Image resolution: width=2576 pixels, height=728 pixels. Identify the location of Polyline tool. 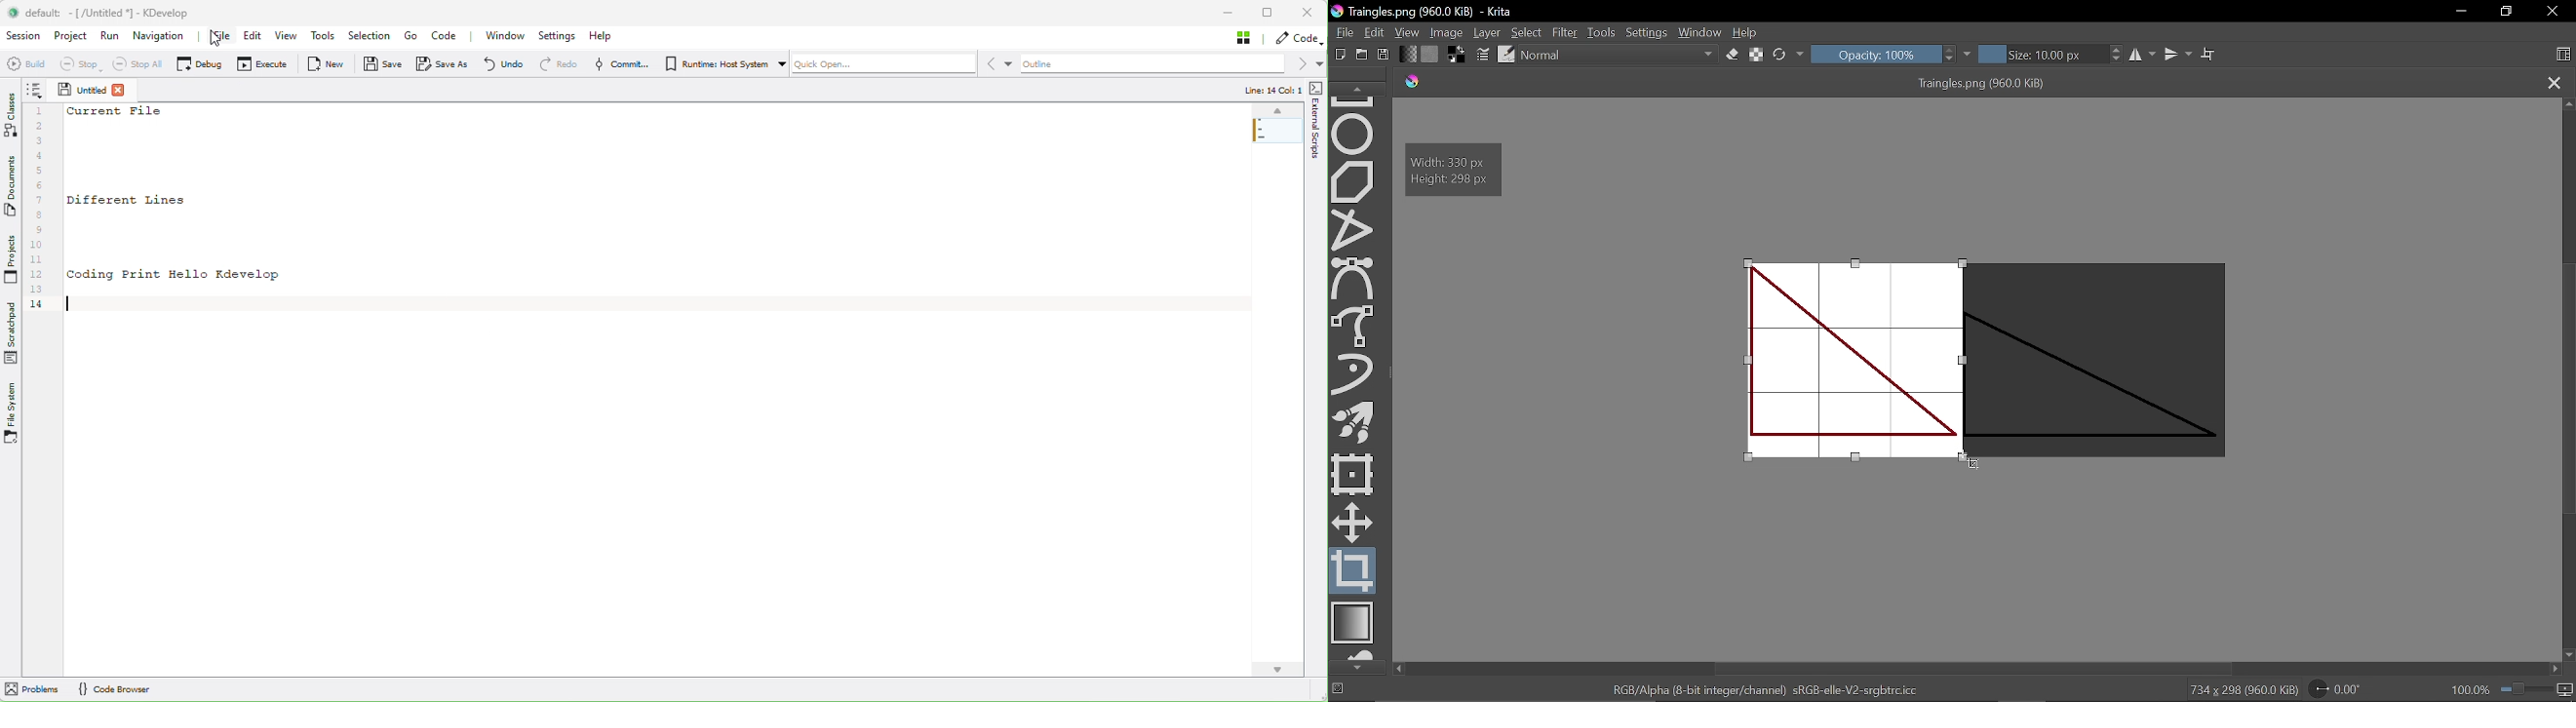
(1354, 231).